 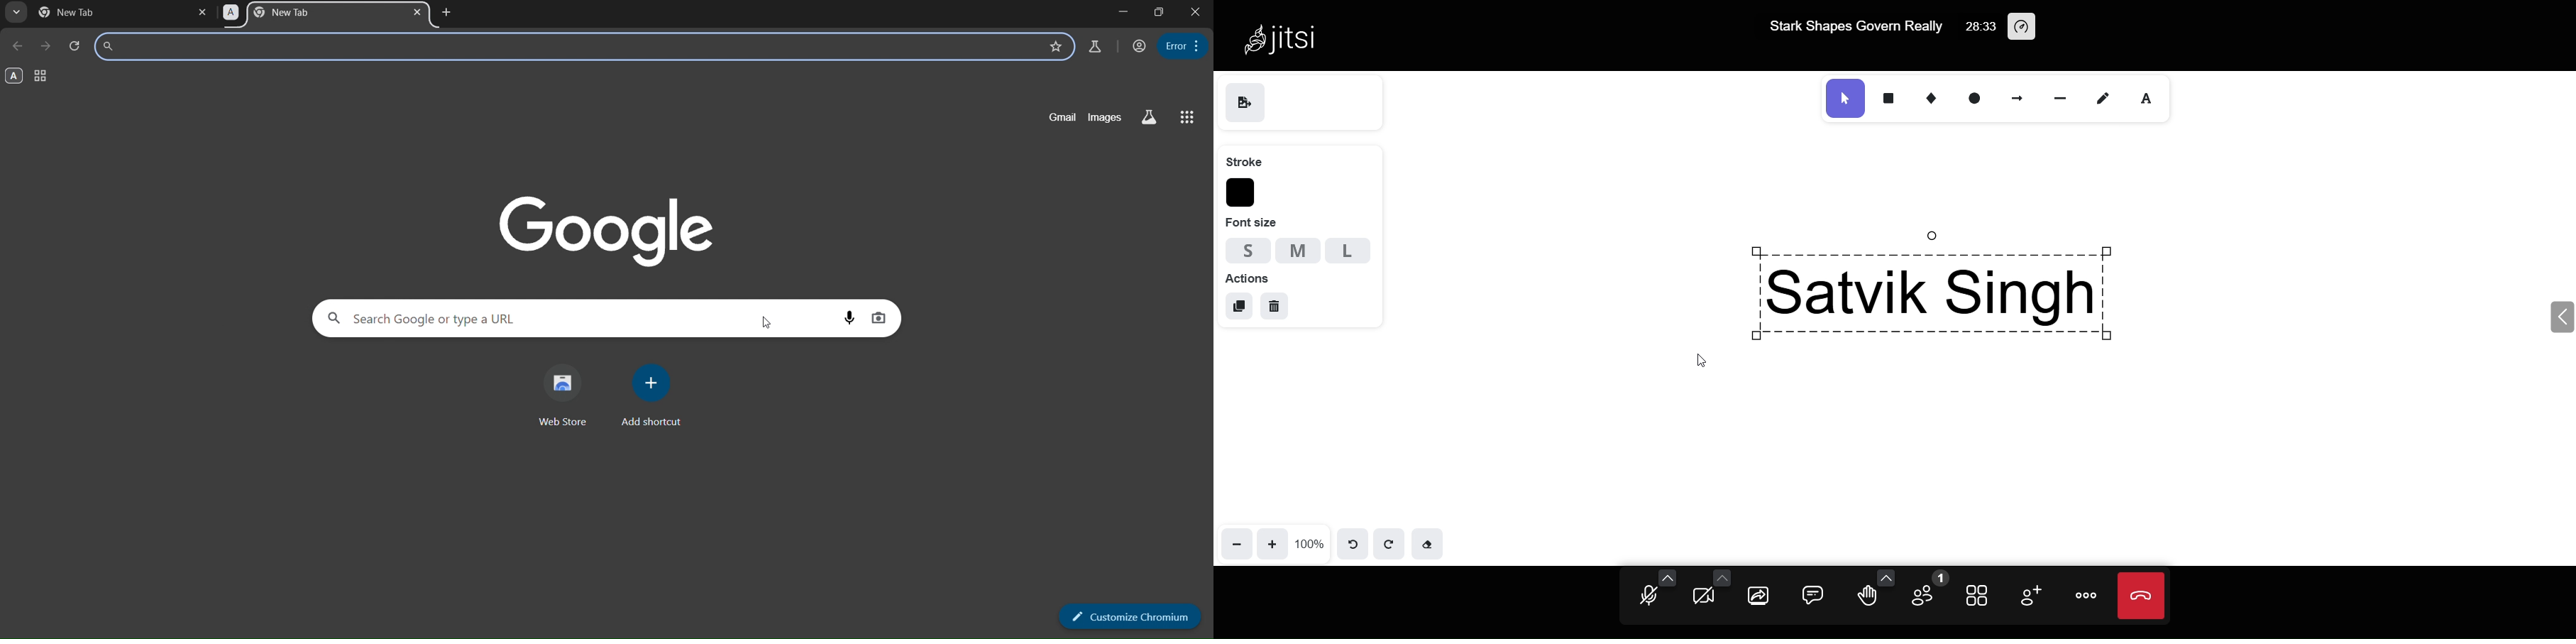 I want to click on more audio option, so click(x=1668, y=577).